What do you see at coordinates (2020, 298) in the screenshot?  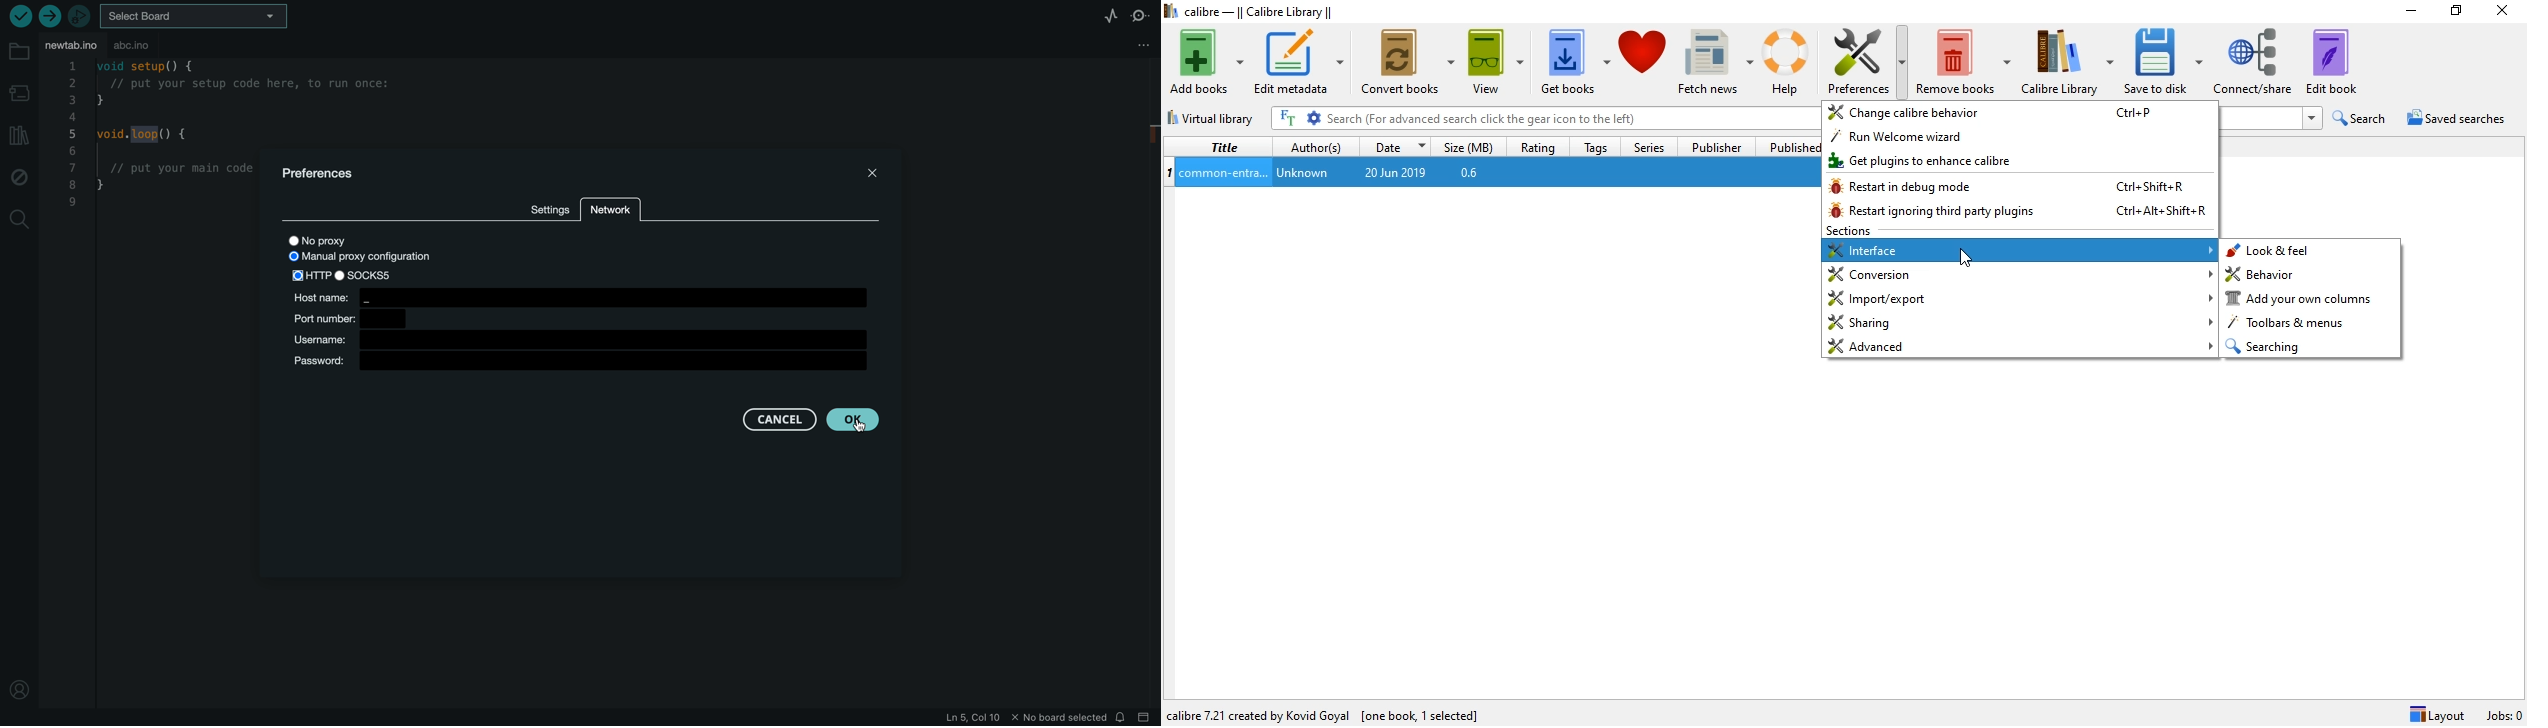 I see `import/export` at bounding box center [2020, 298].